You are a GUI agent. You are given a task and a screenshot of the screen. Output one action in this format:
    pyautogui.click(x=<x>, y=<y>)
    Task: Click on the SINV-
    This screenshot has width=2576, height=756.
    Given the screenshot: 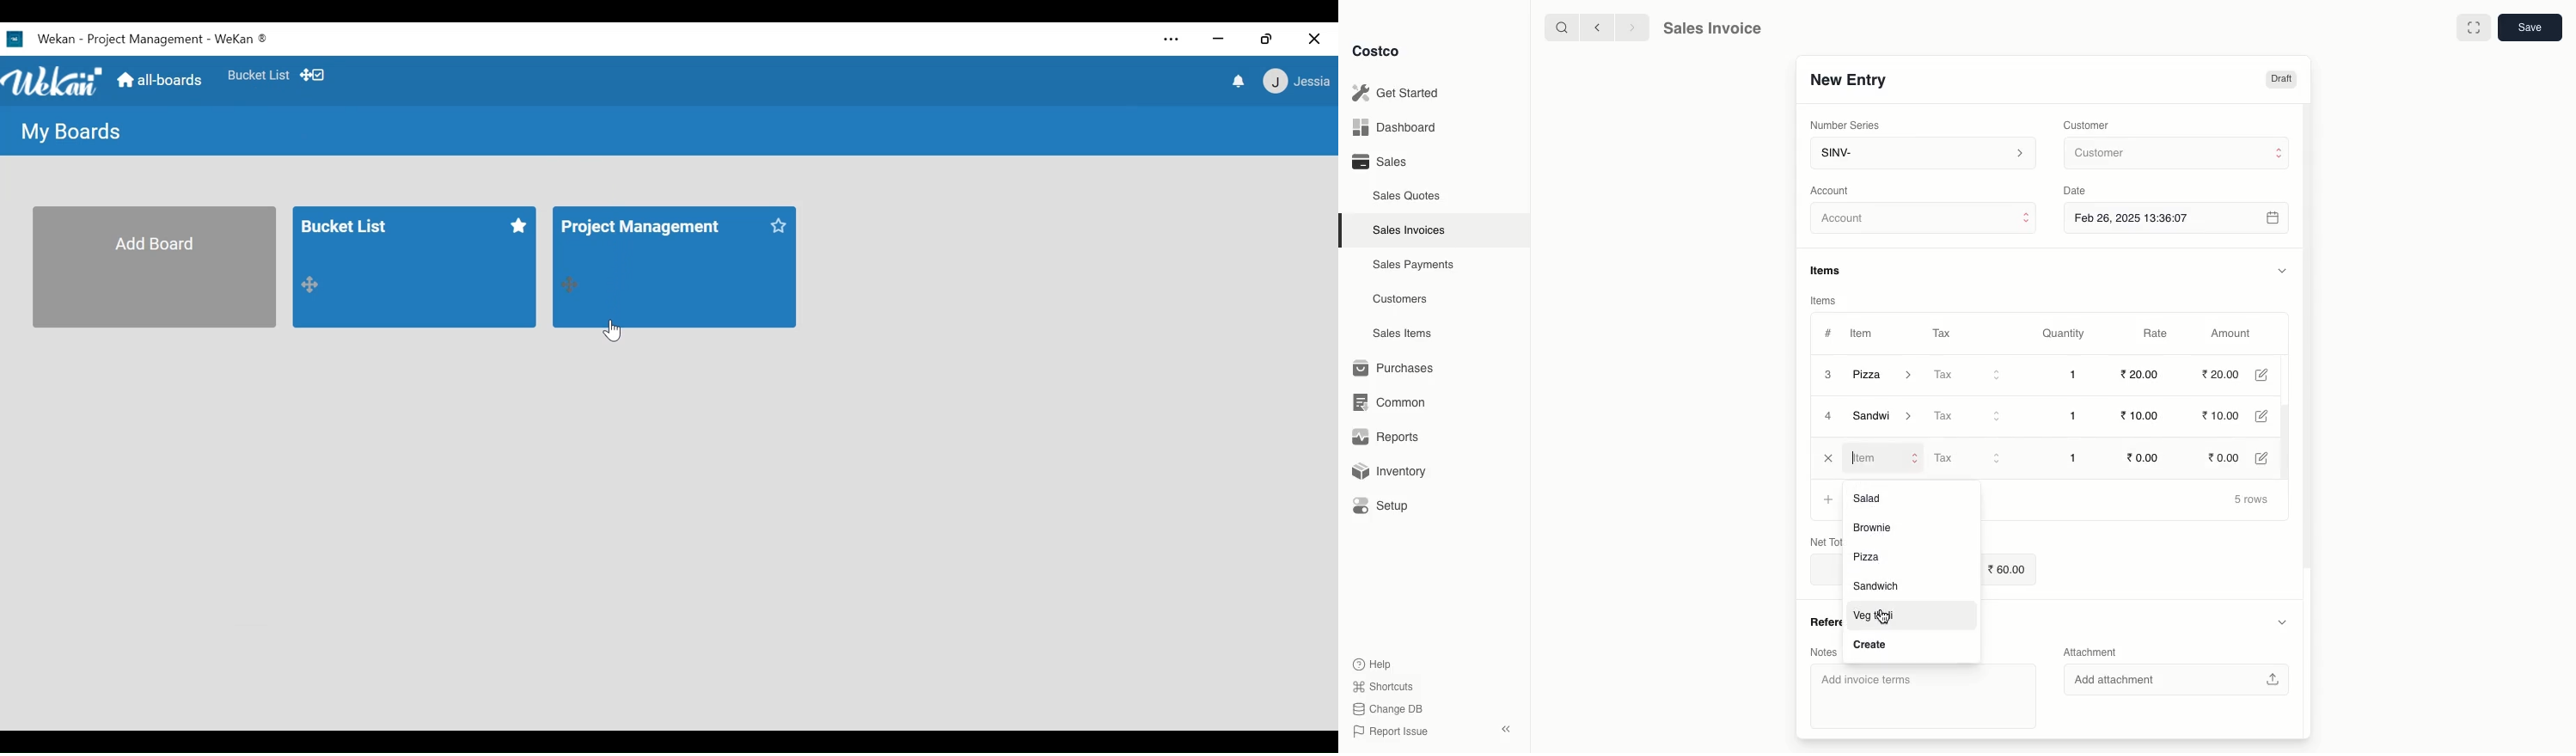 What is the action you would take?
    pyautogui.click(x=1922, y=155)
    